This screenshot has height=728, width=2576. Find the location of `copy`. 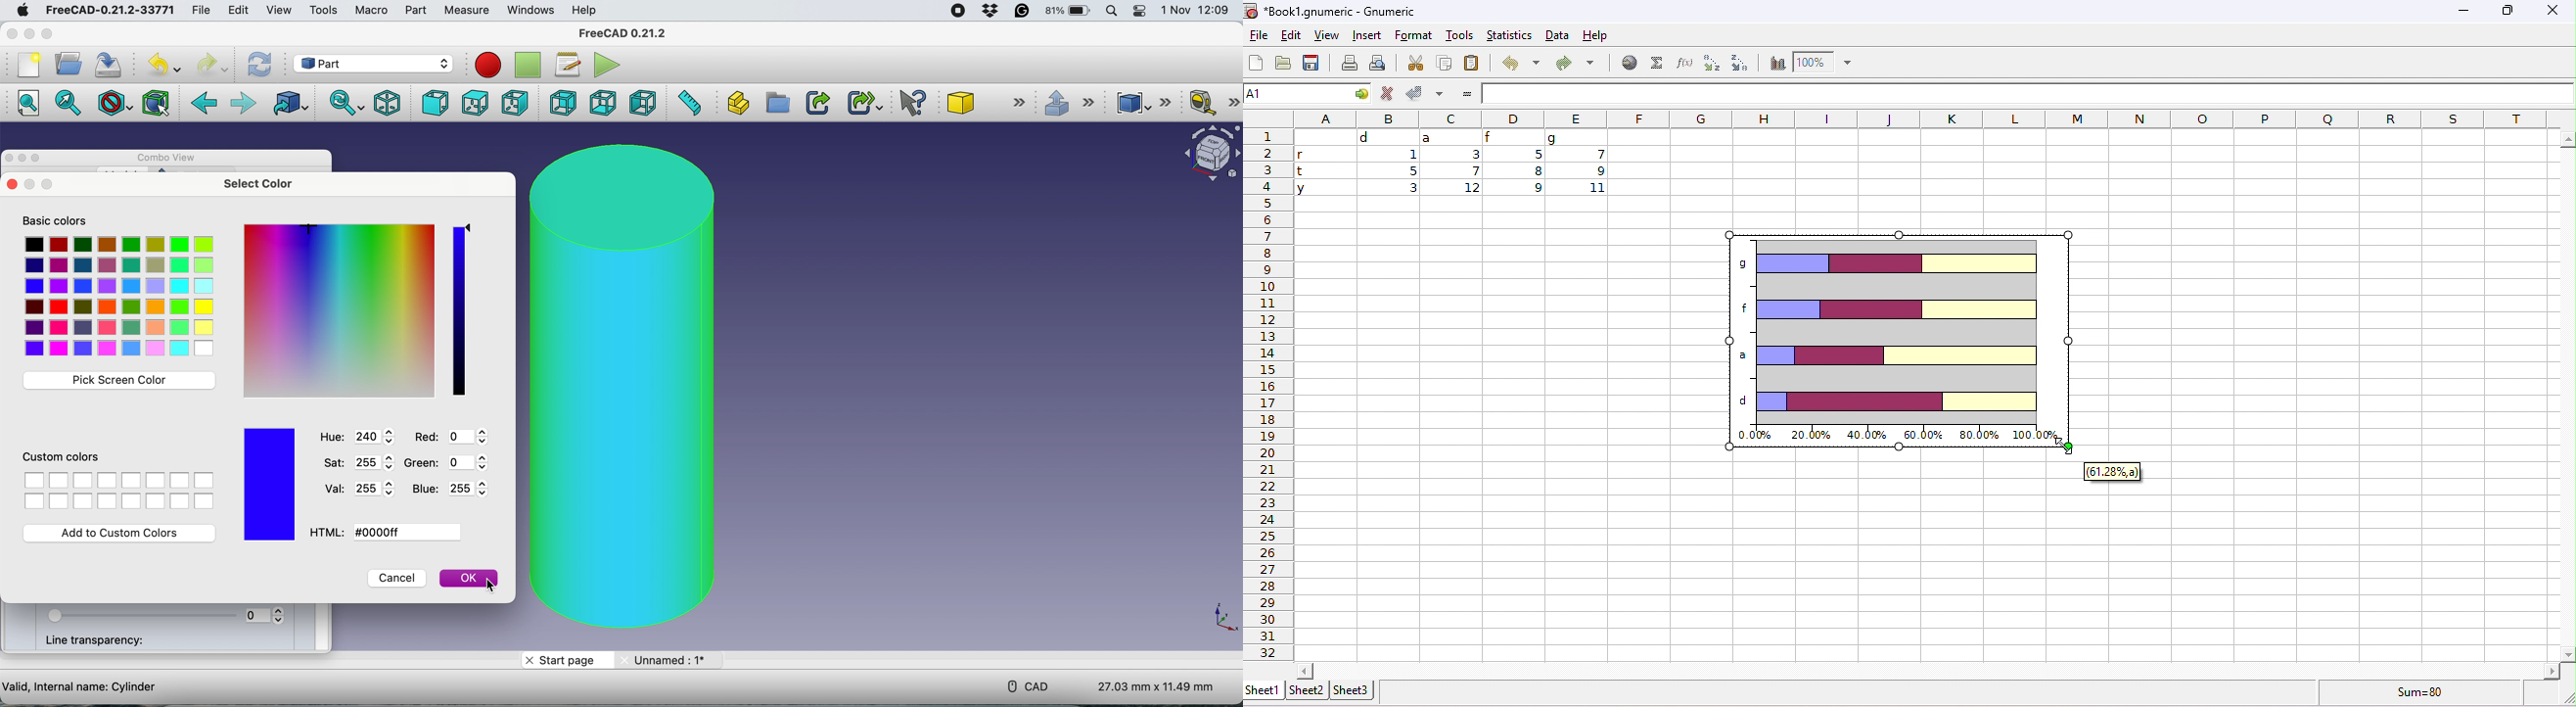

copy is located at coordinates (1442, 63).